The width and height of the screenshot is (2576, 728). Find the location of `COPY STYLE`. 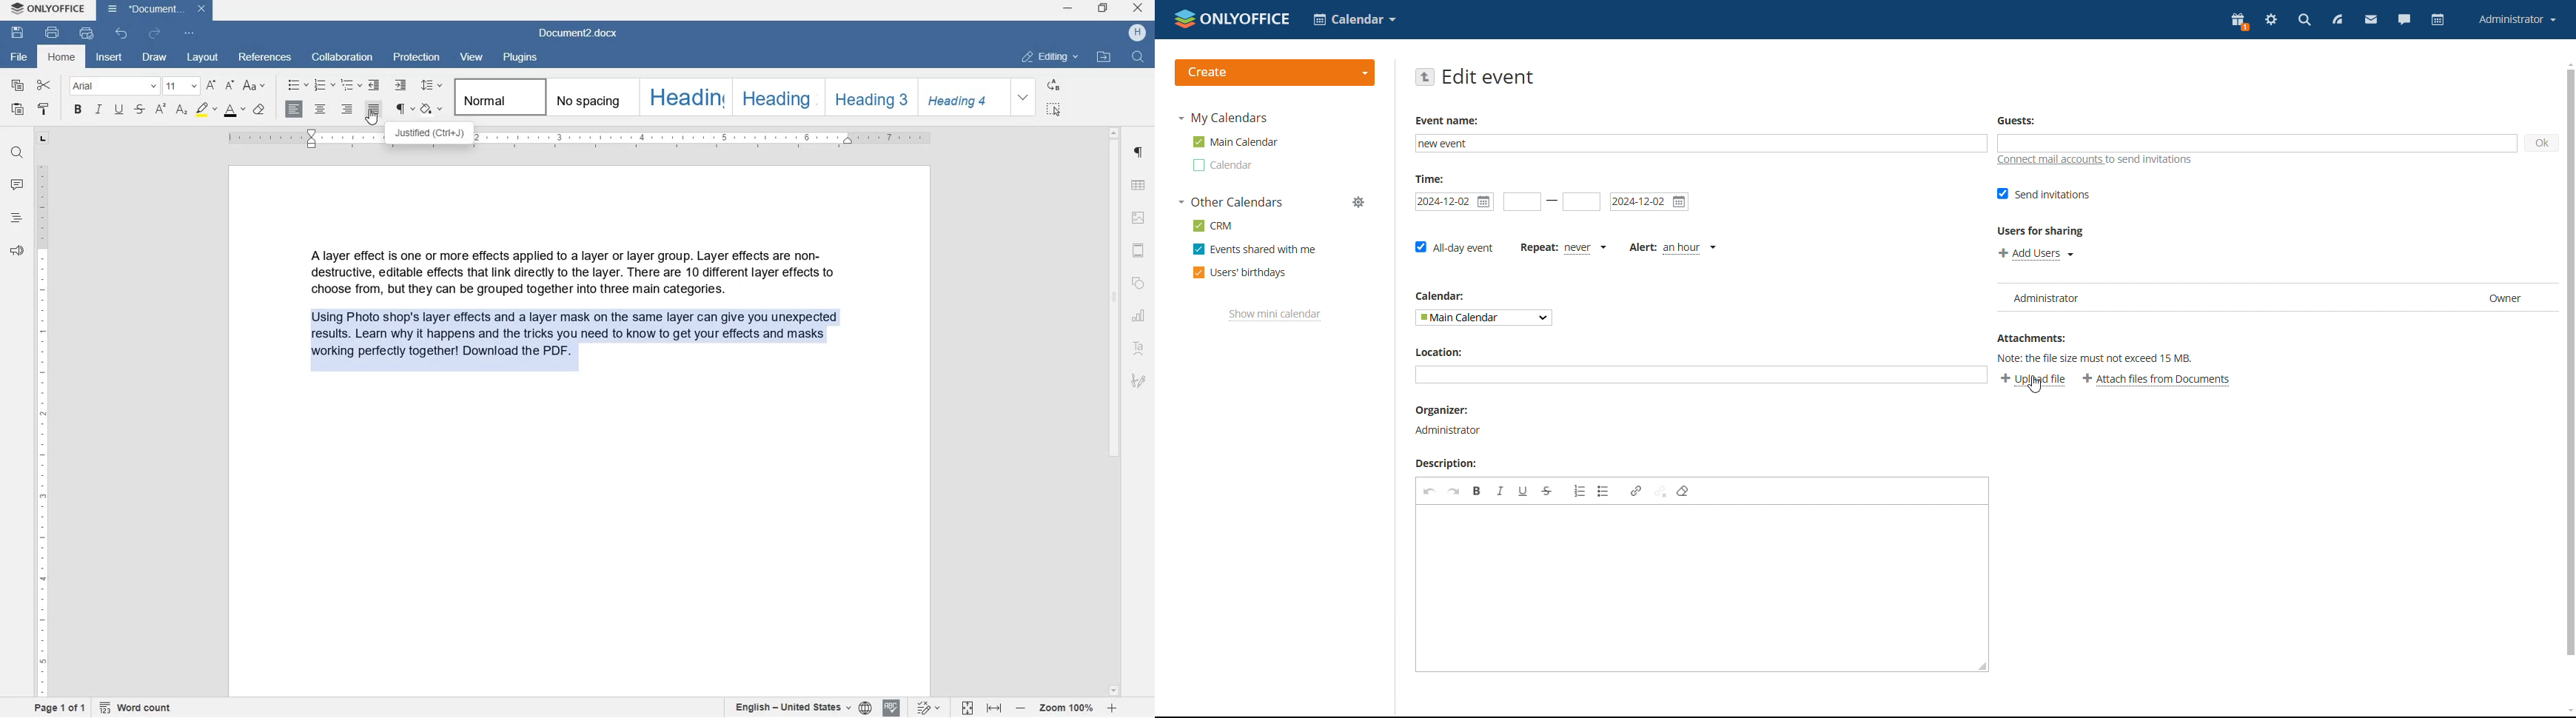

COPY STYLE is located at coordinates (45, 110).